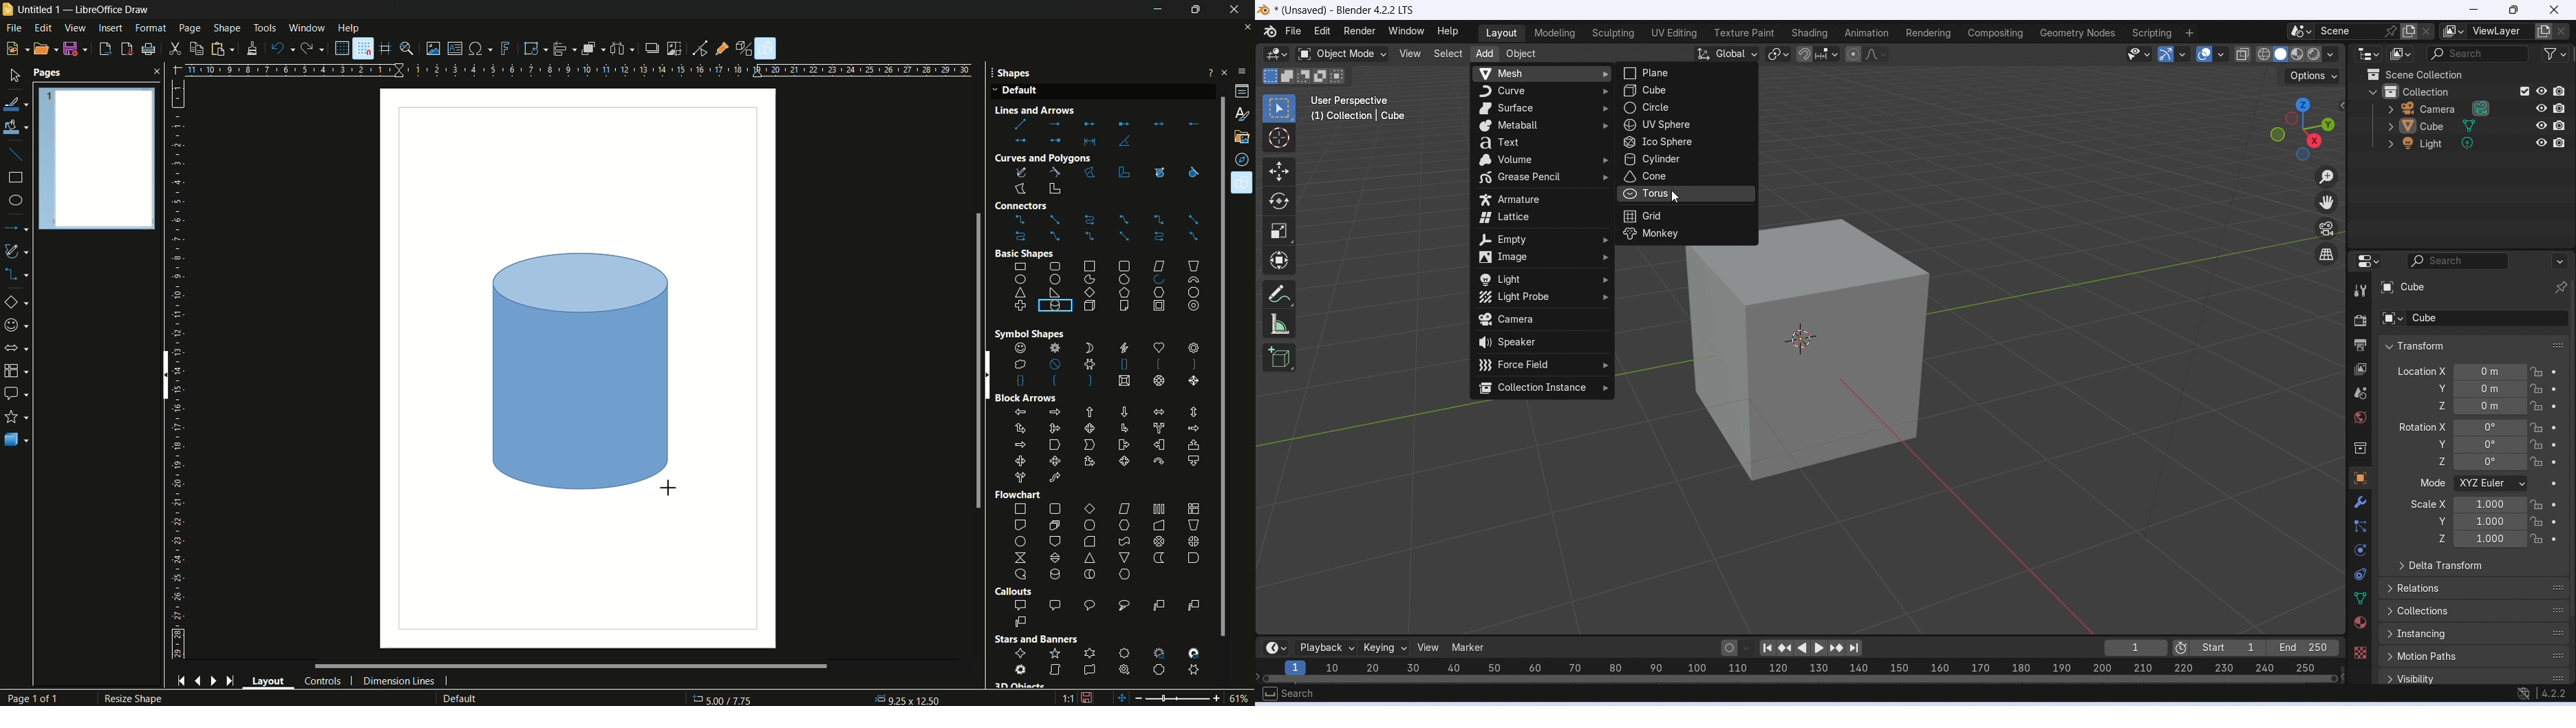  What do you see at coordinates (2509, 484) in the screenshot?
I see `Mode` at bounding box center [2509, 484].